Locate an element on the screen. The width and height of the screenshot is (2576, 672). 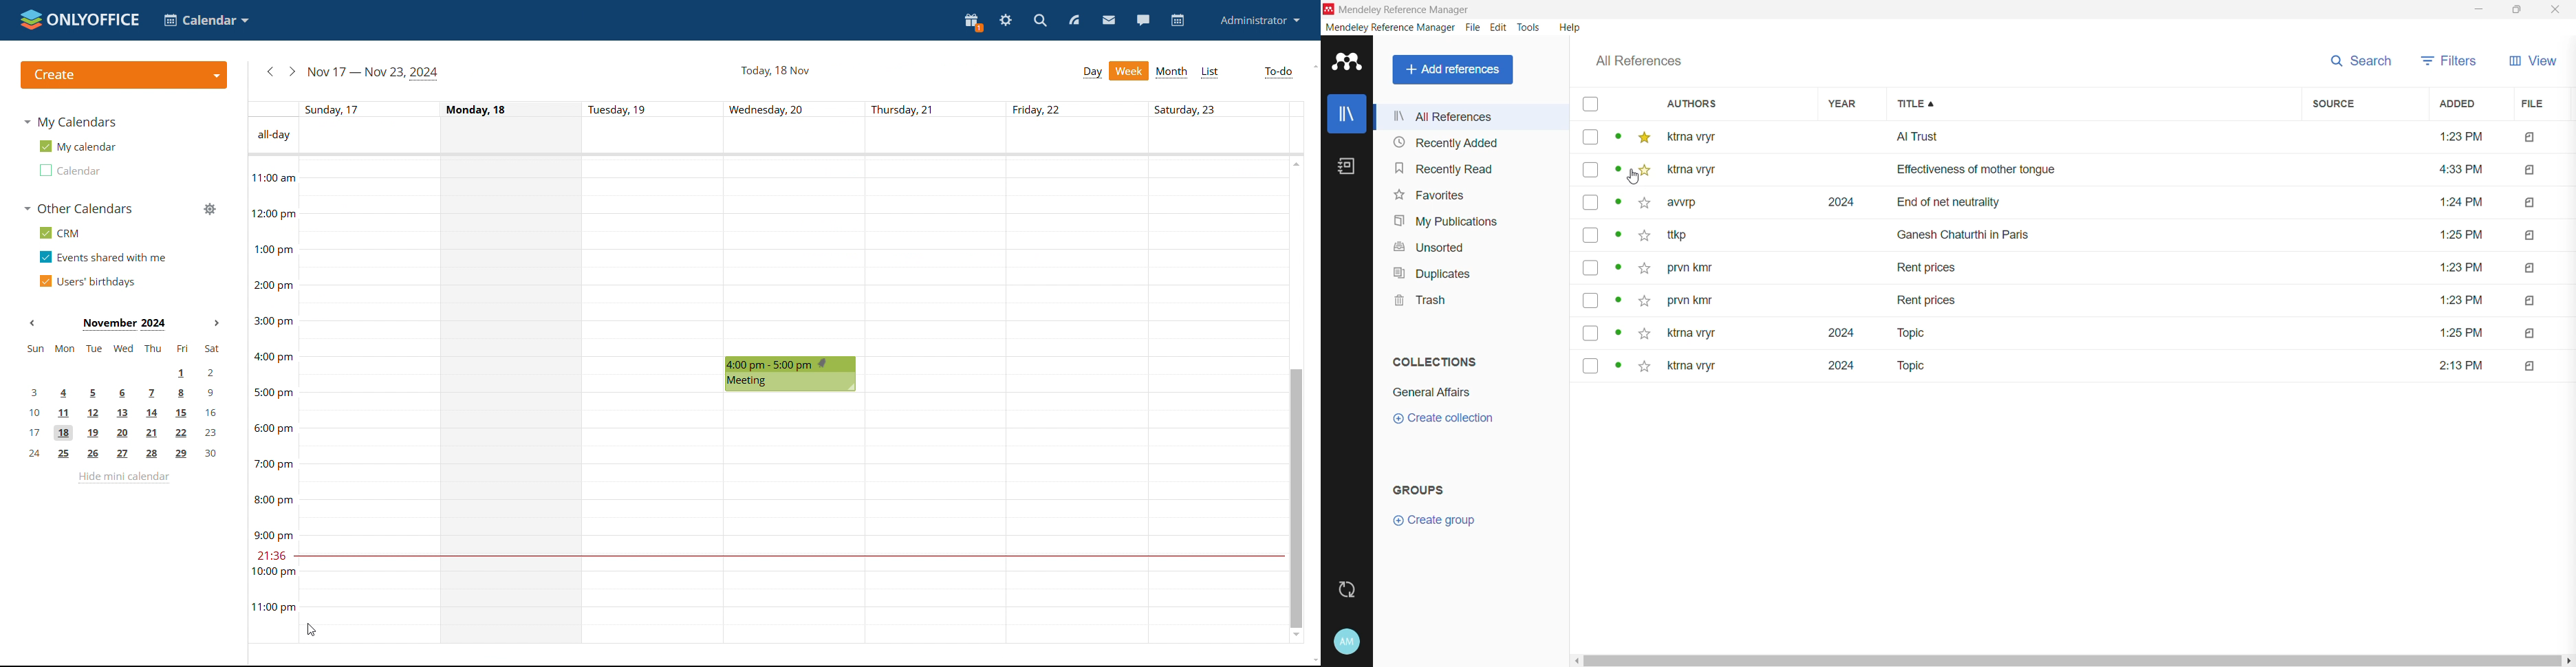
Mendeley Reference Manager is located at coordinates (1390, 27).